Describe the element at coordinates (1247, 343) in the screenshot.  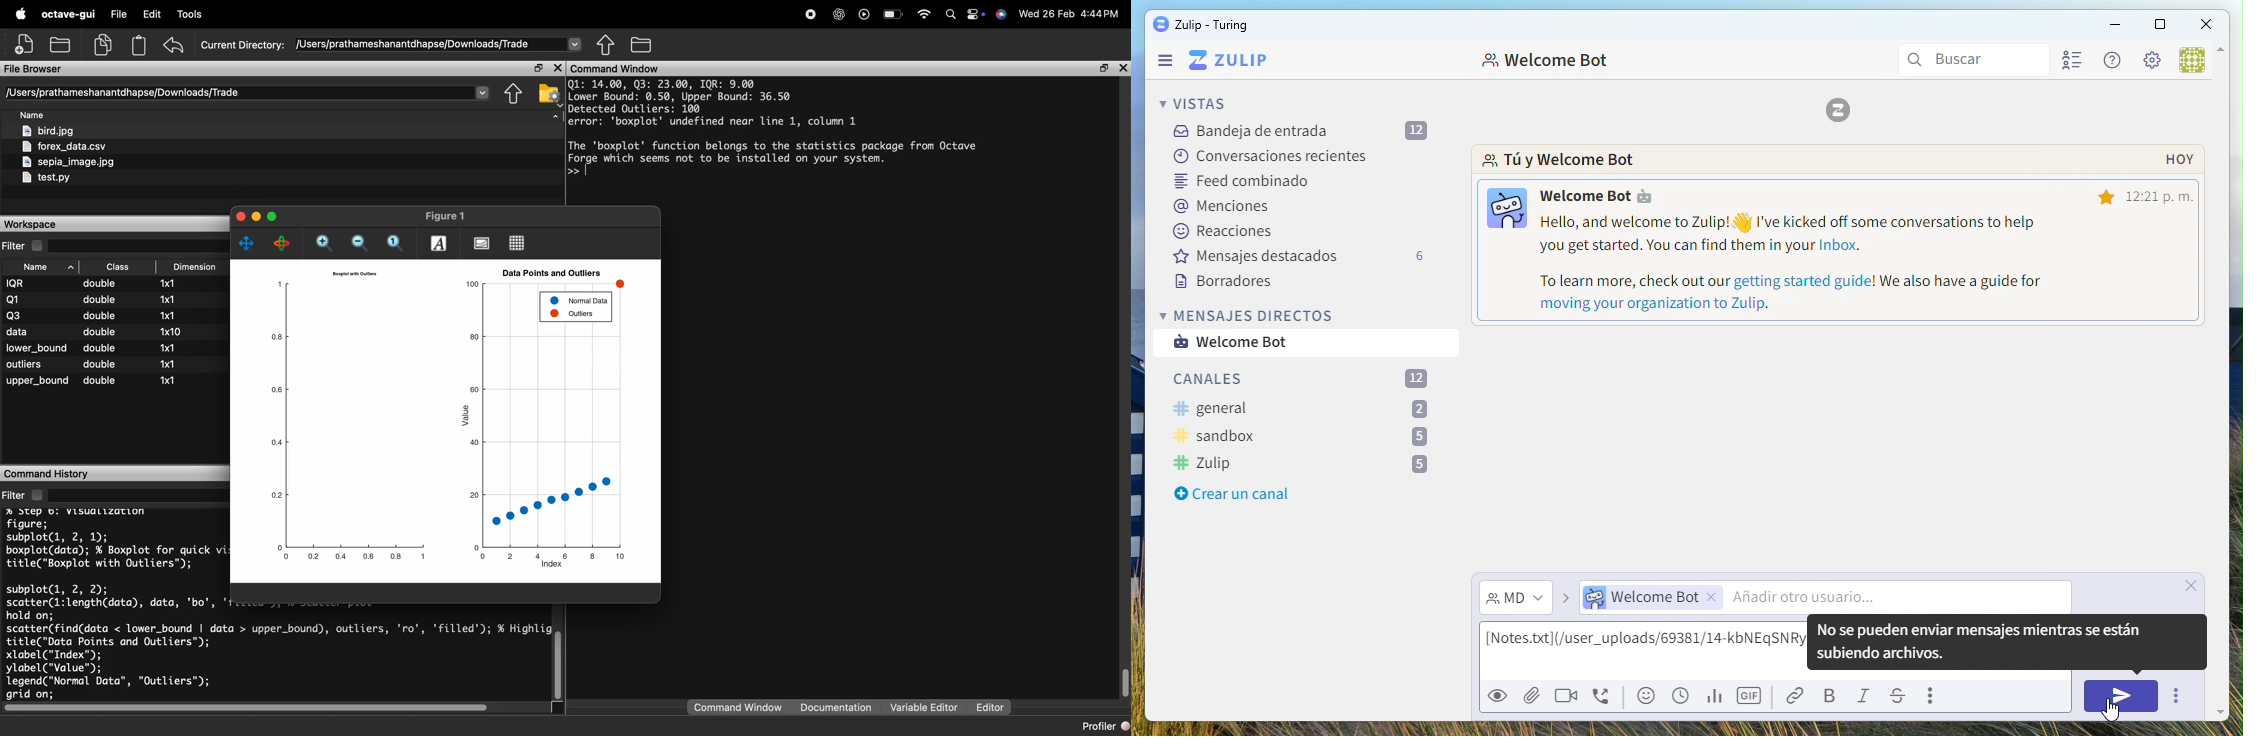
I see `Message` at that location.